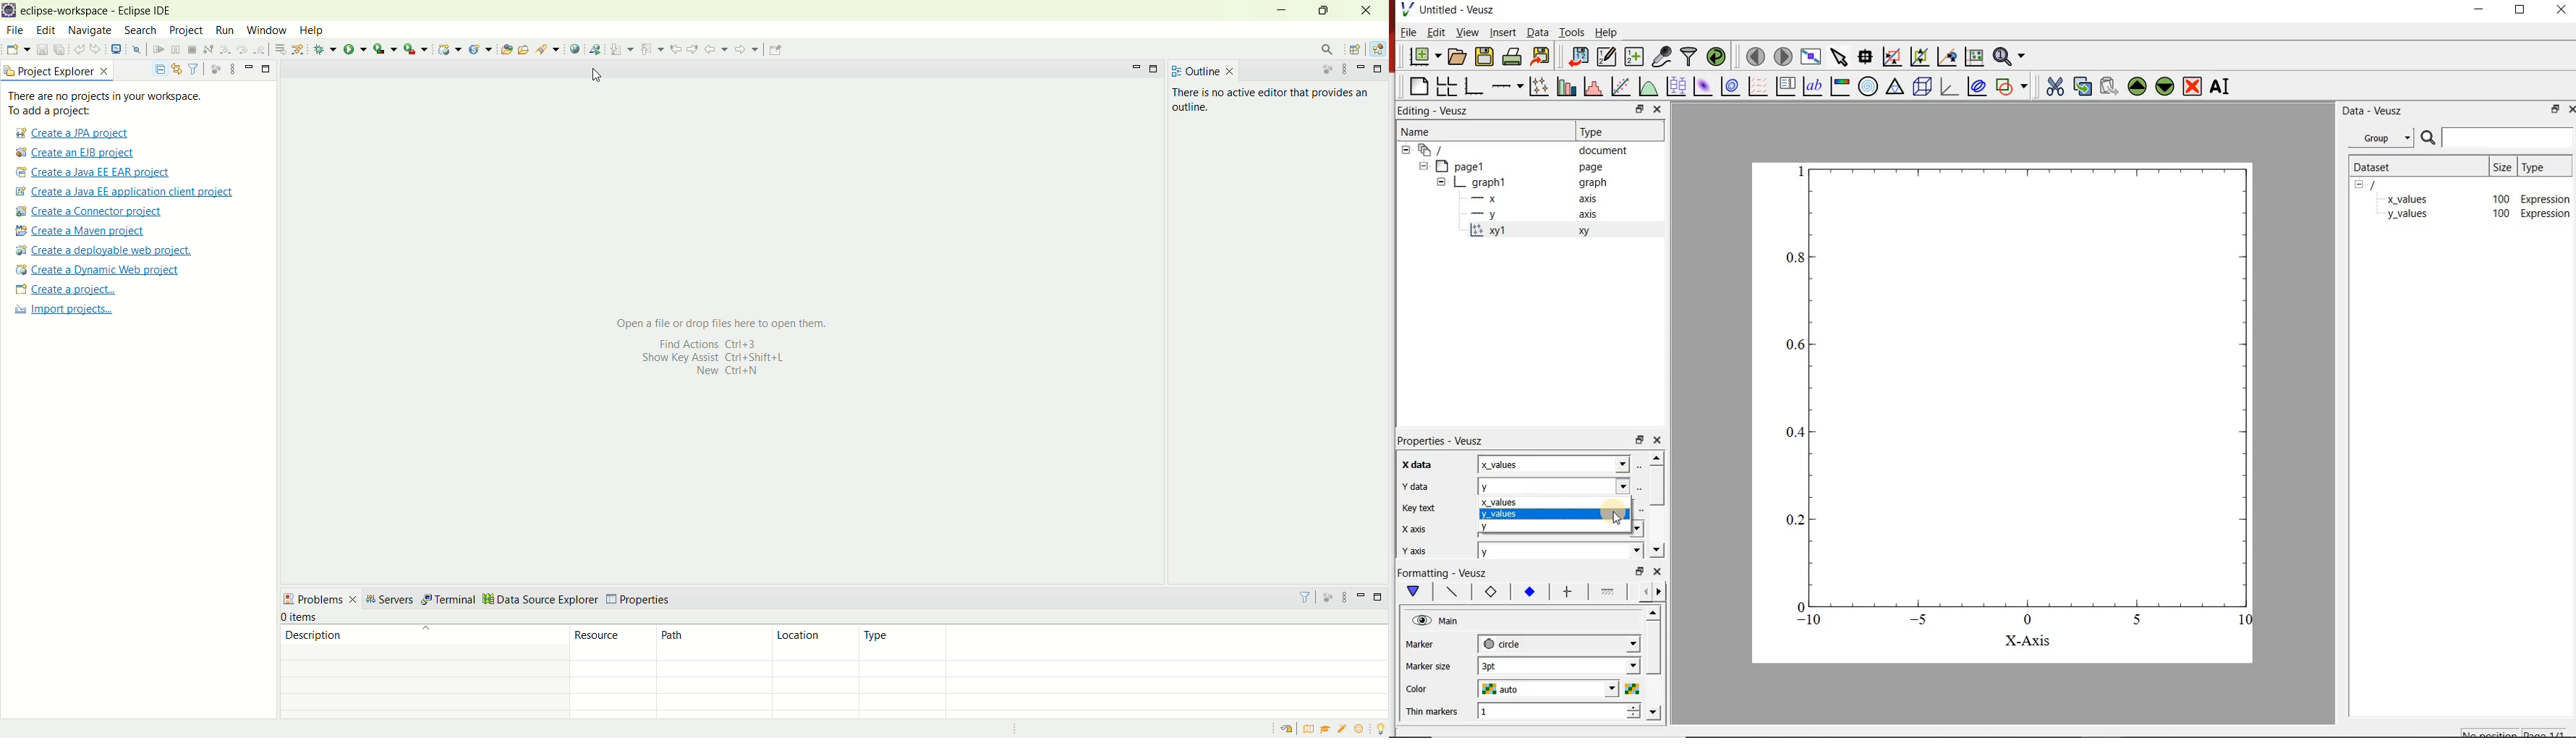  What do you see at coordinates (1432, 712) in the screenshot?
I see `Thin markers` at bounding box center [1432, 712].